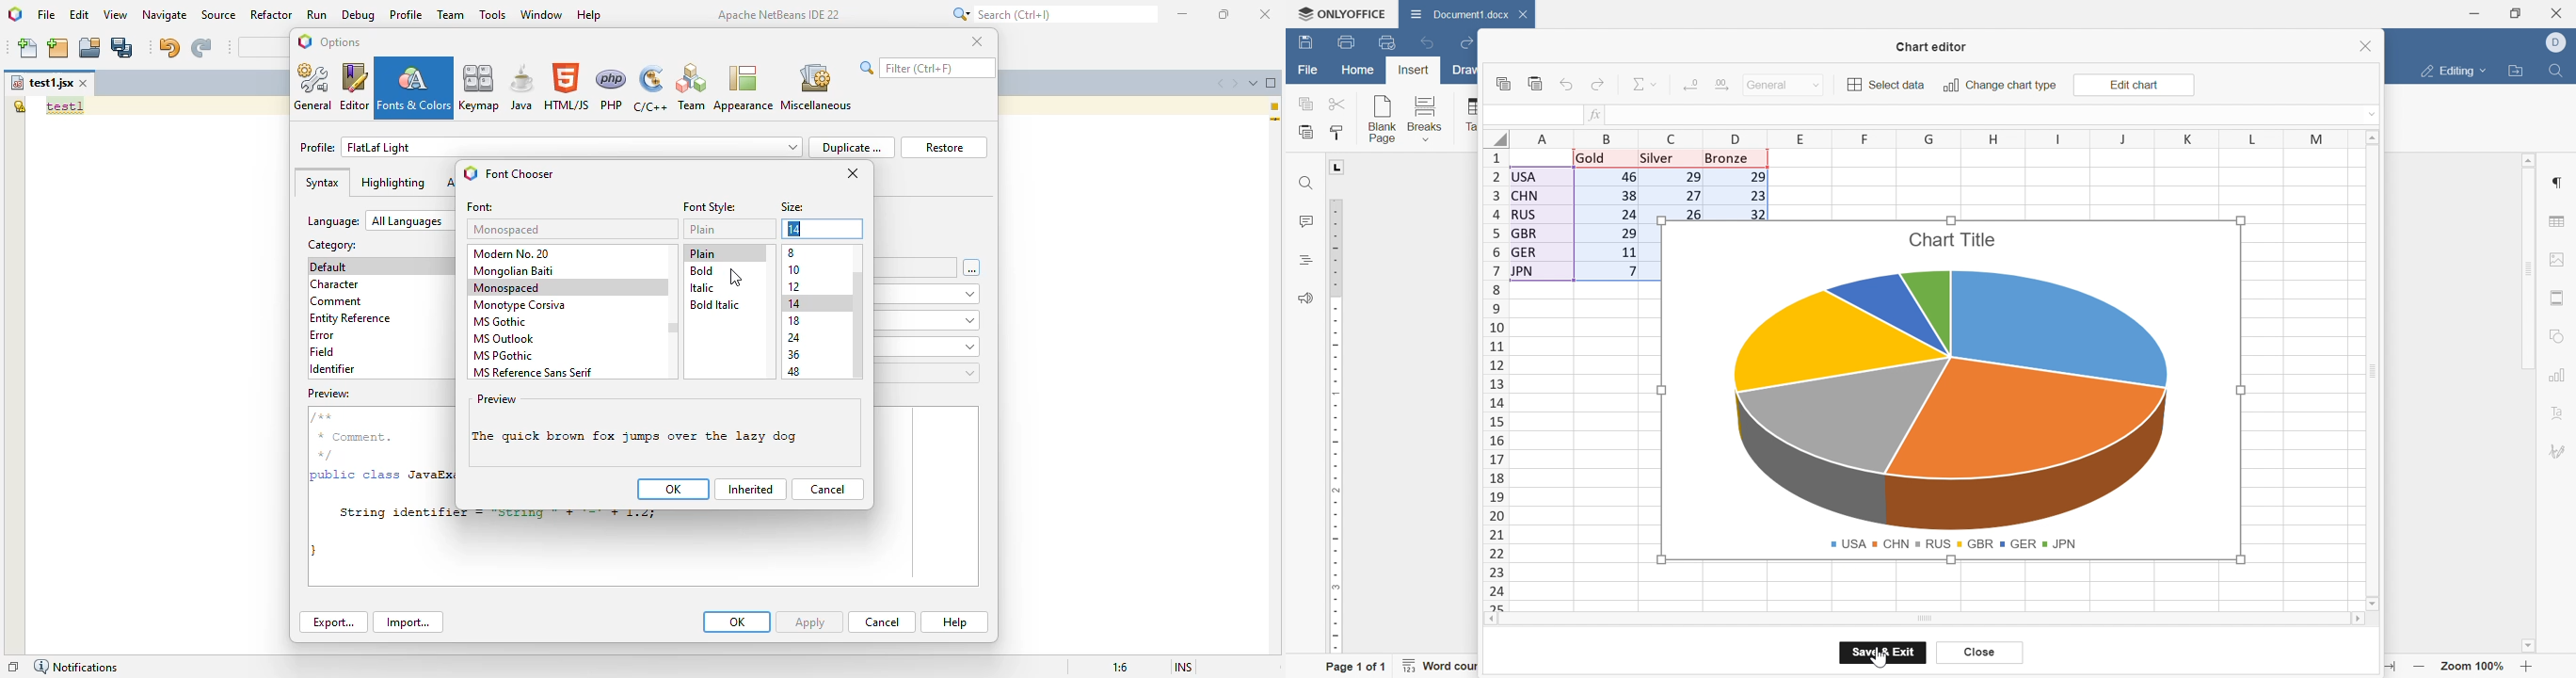 The image size is (2576, 700). What do you see at coordinates (1493, 380) in the screenshot?
I see `Row numbers` at bounding box center [1493, 380].